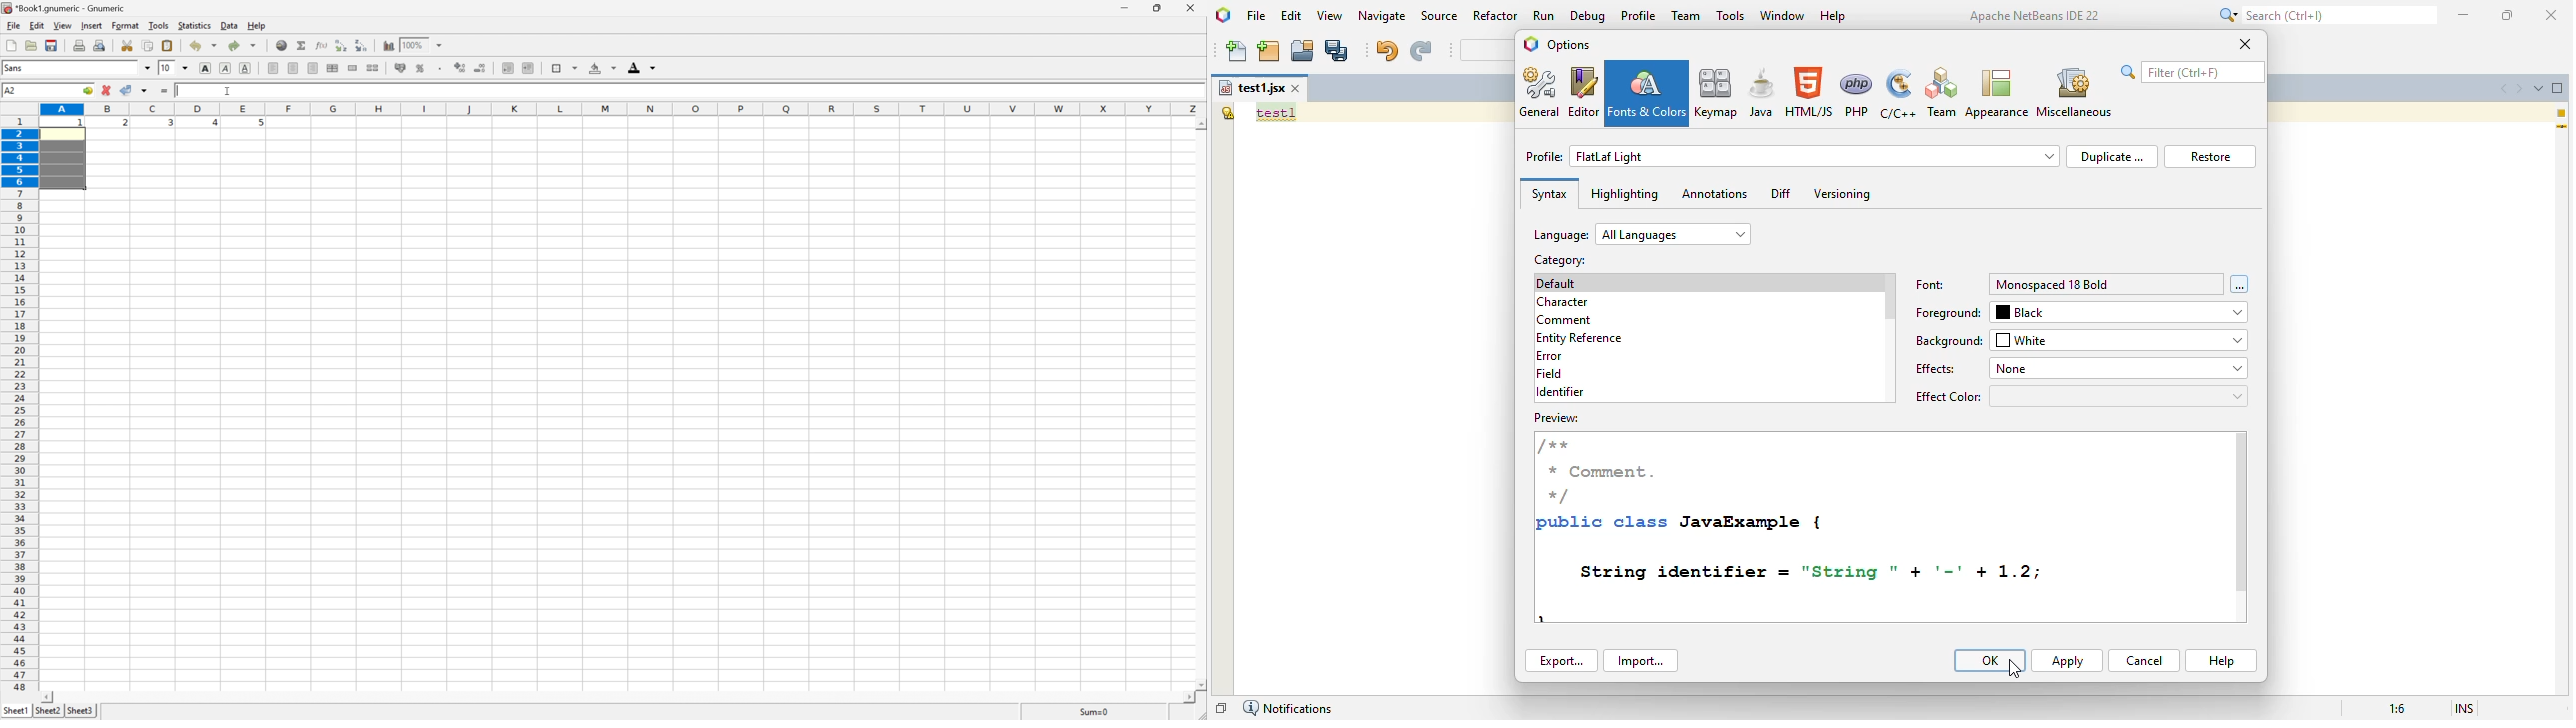 This screenshot has height=728, width=2576. Describe the element at coordinates (35, 25) in the screenshot. I see `edit` at that location.